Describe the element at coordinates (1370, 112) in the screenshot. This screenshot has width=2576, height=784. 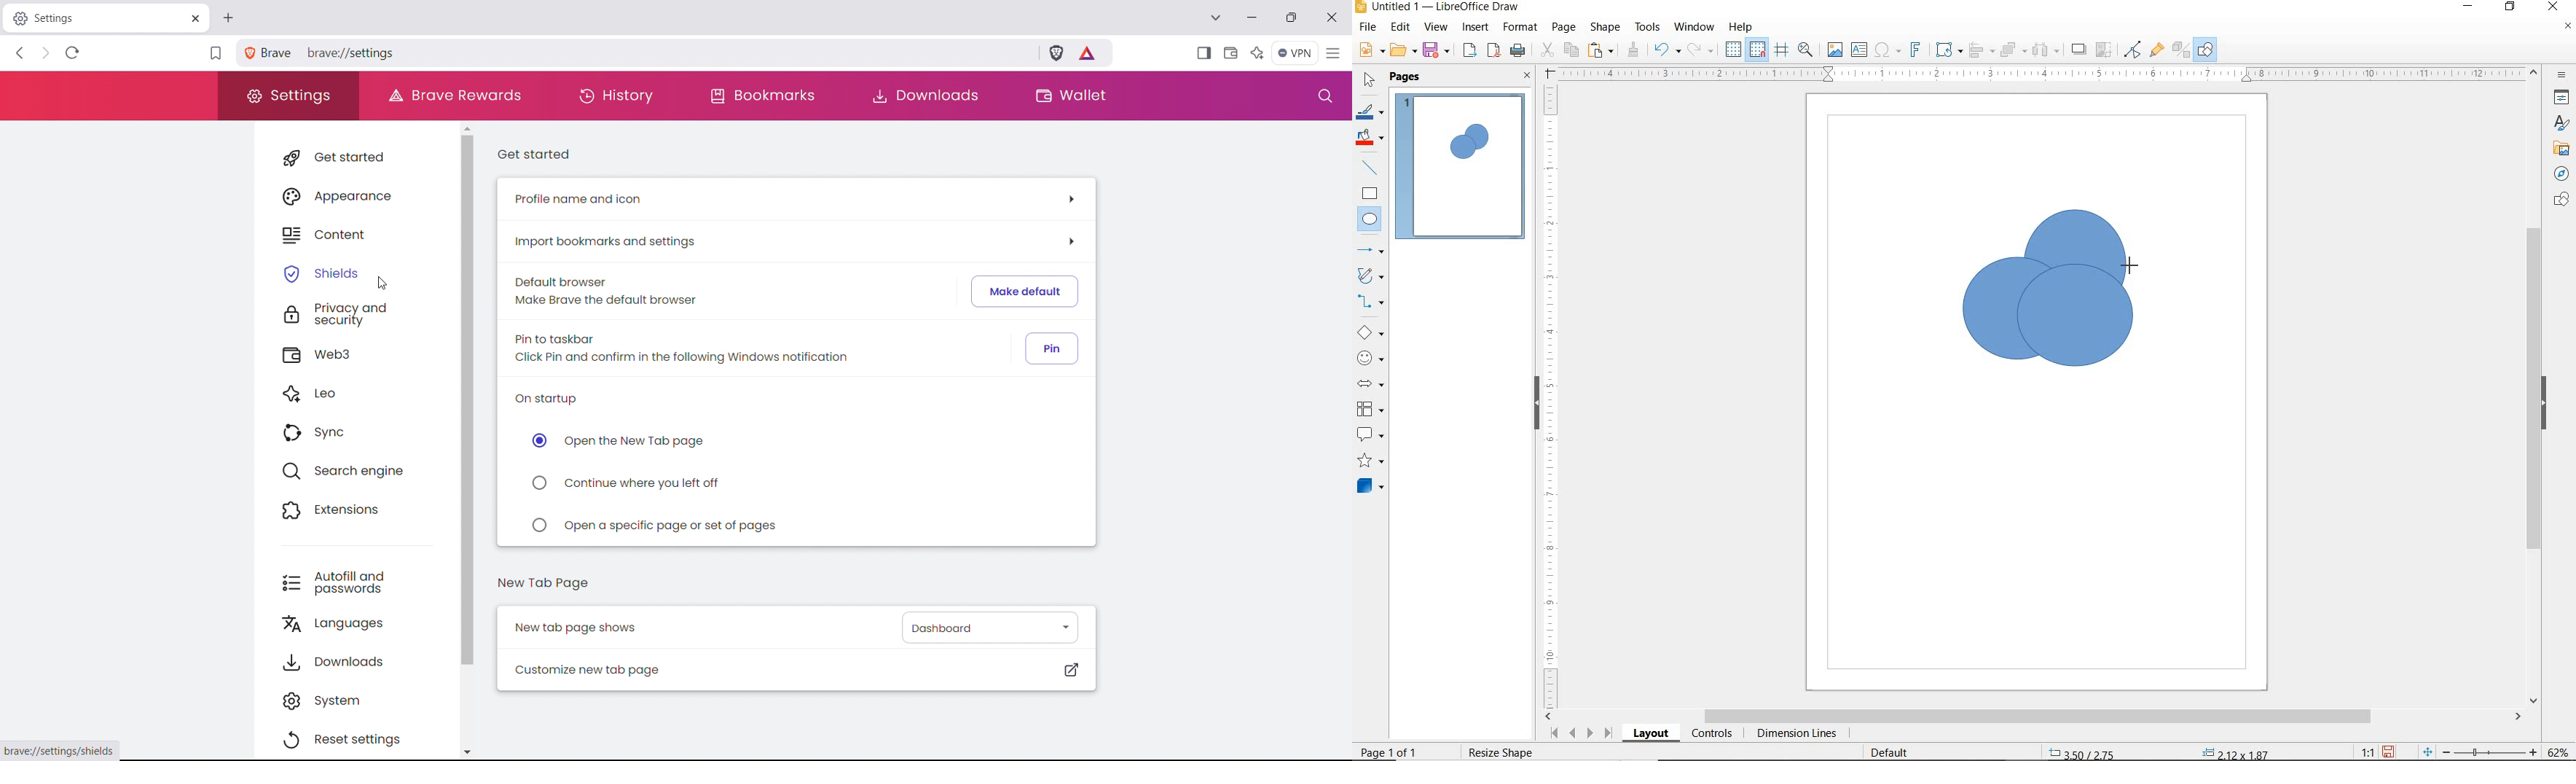
I see `LINE COLOR` at that location.